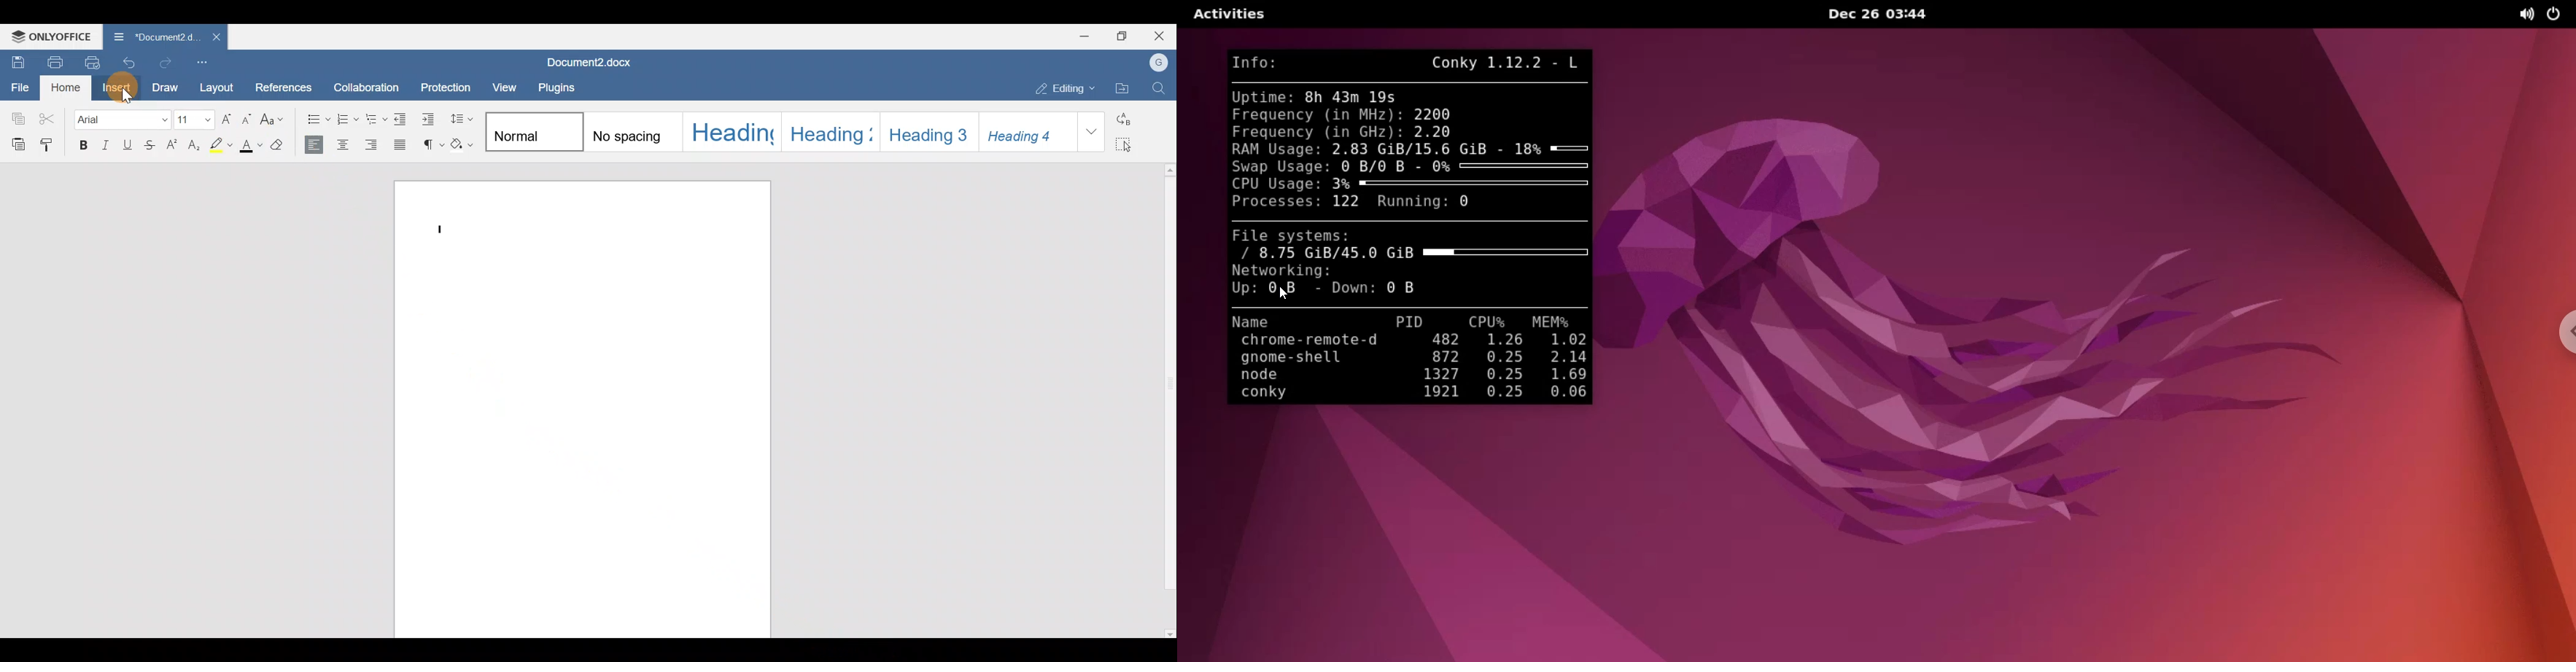  I want to click on Cursor on insert, so click(126, 91).